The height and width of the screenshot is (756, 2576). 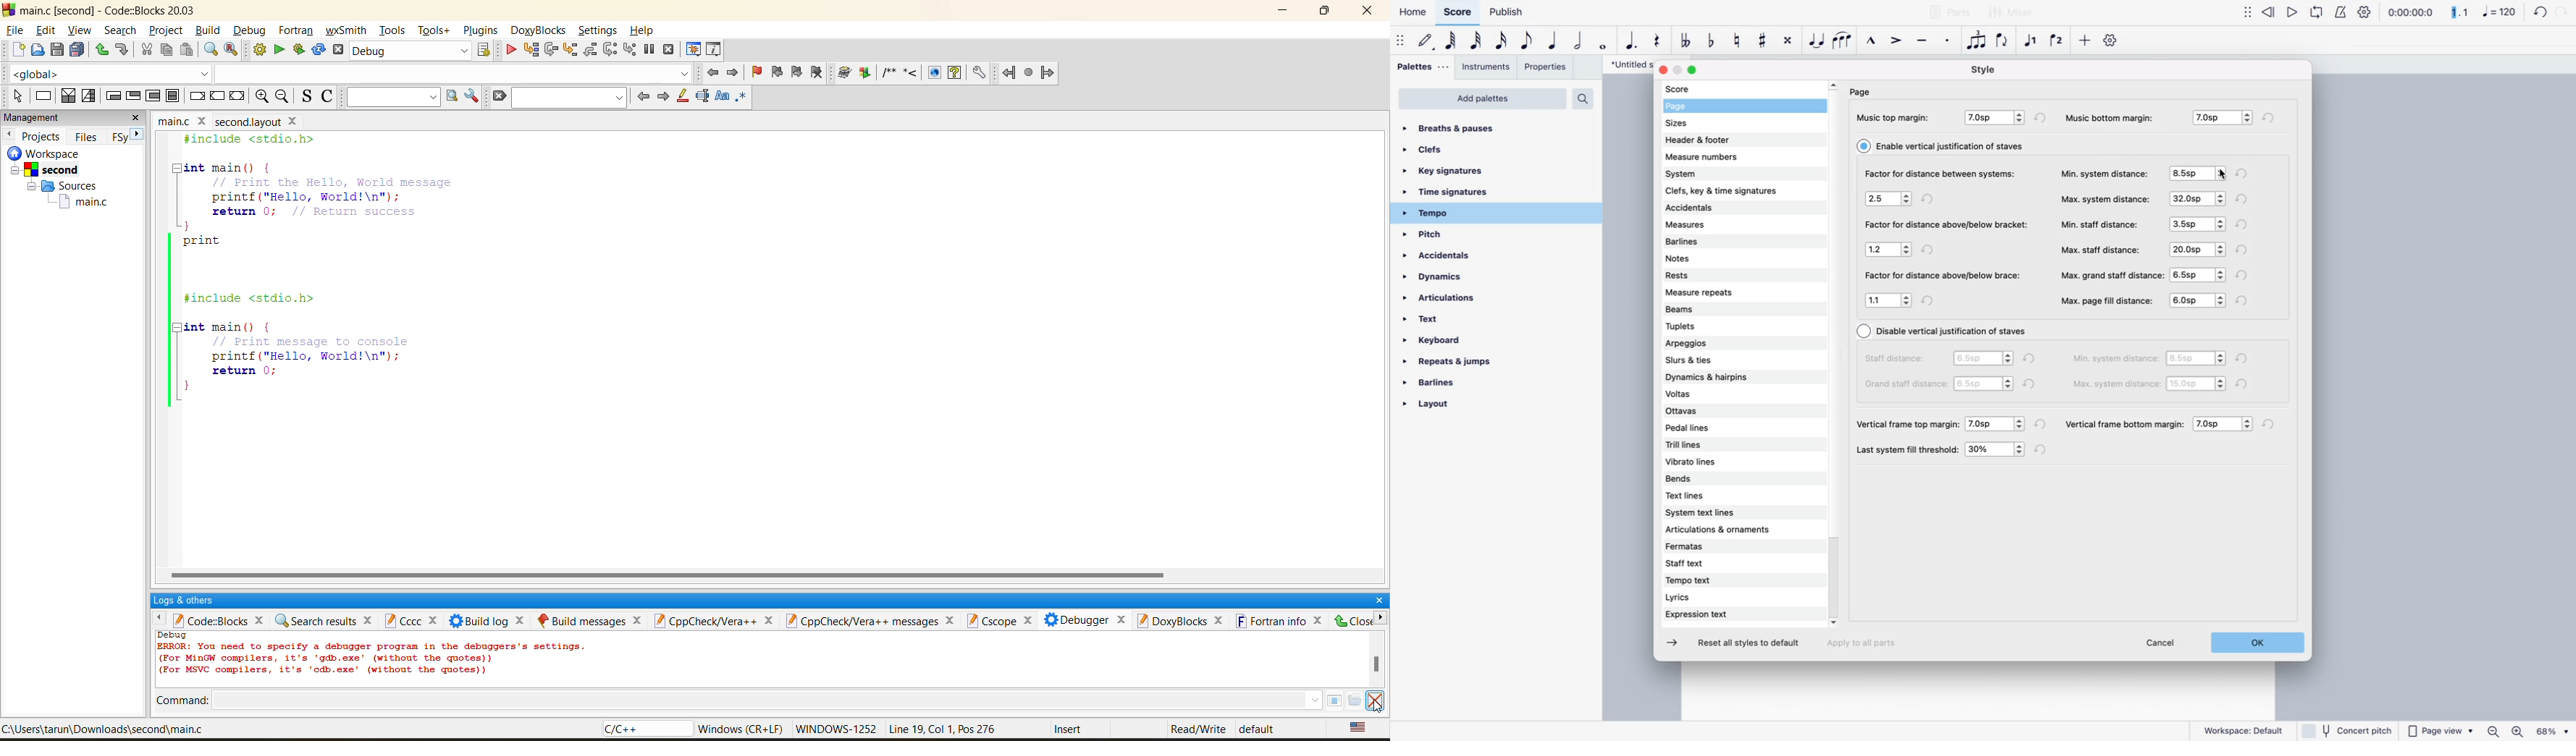 What do you see at coordinates (1716, 274) in the screenshot?
I see `rests` at bounding box center [1716, 274].